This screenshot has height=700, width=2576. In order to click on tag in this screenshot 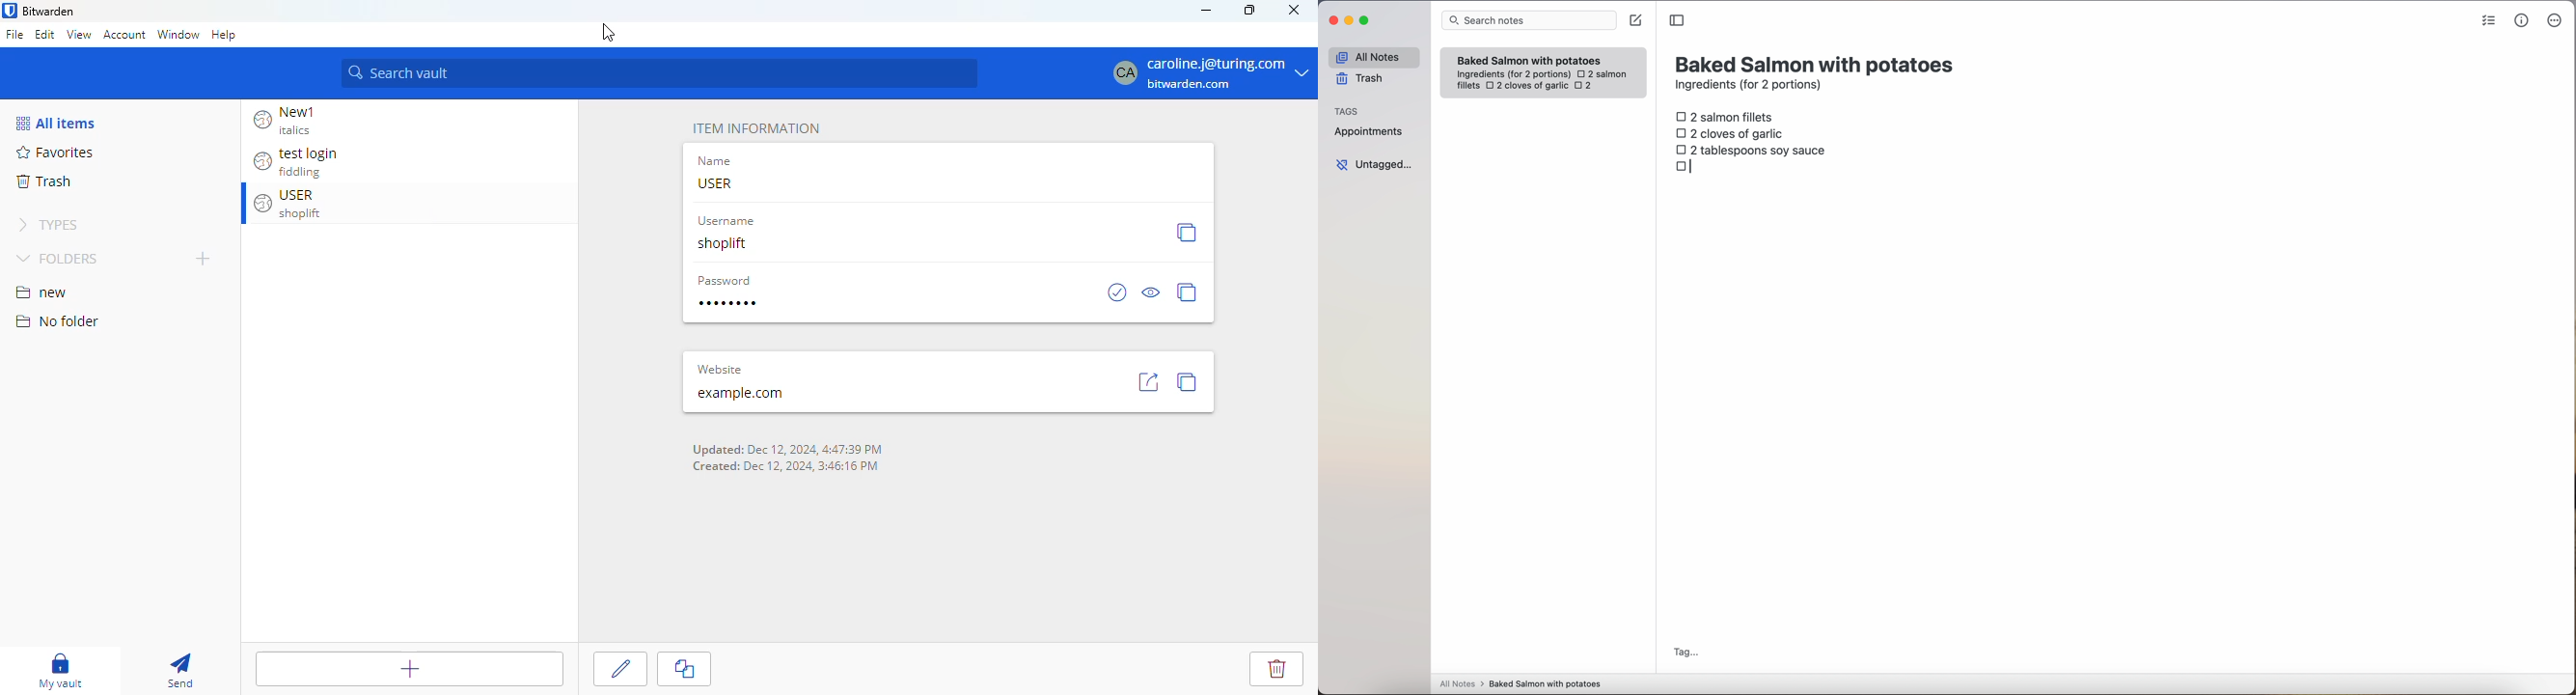, I will do `click(1685, 653)`.